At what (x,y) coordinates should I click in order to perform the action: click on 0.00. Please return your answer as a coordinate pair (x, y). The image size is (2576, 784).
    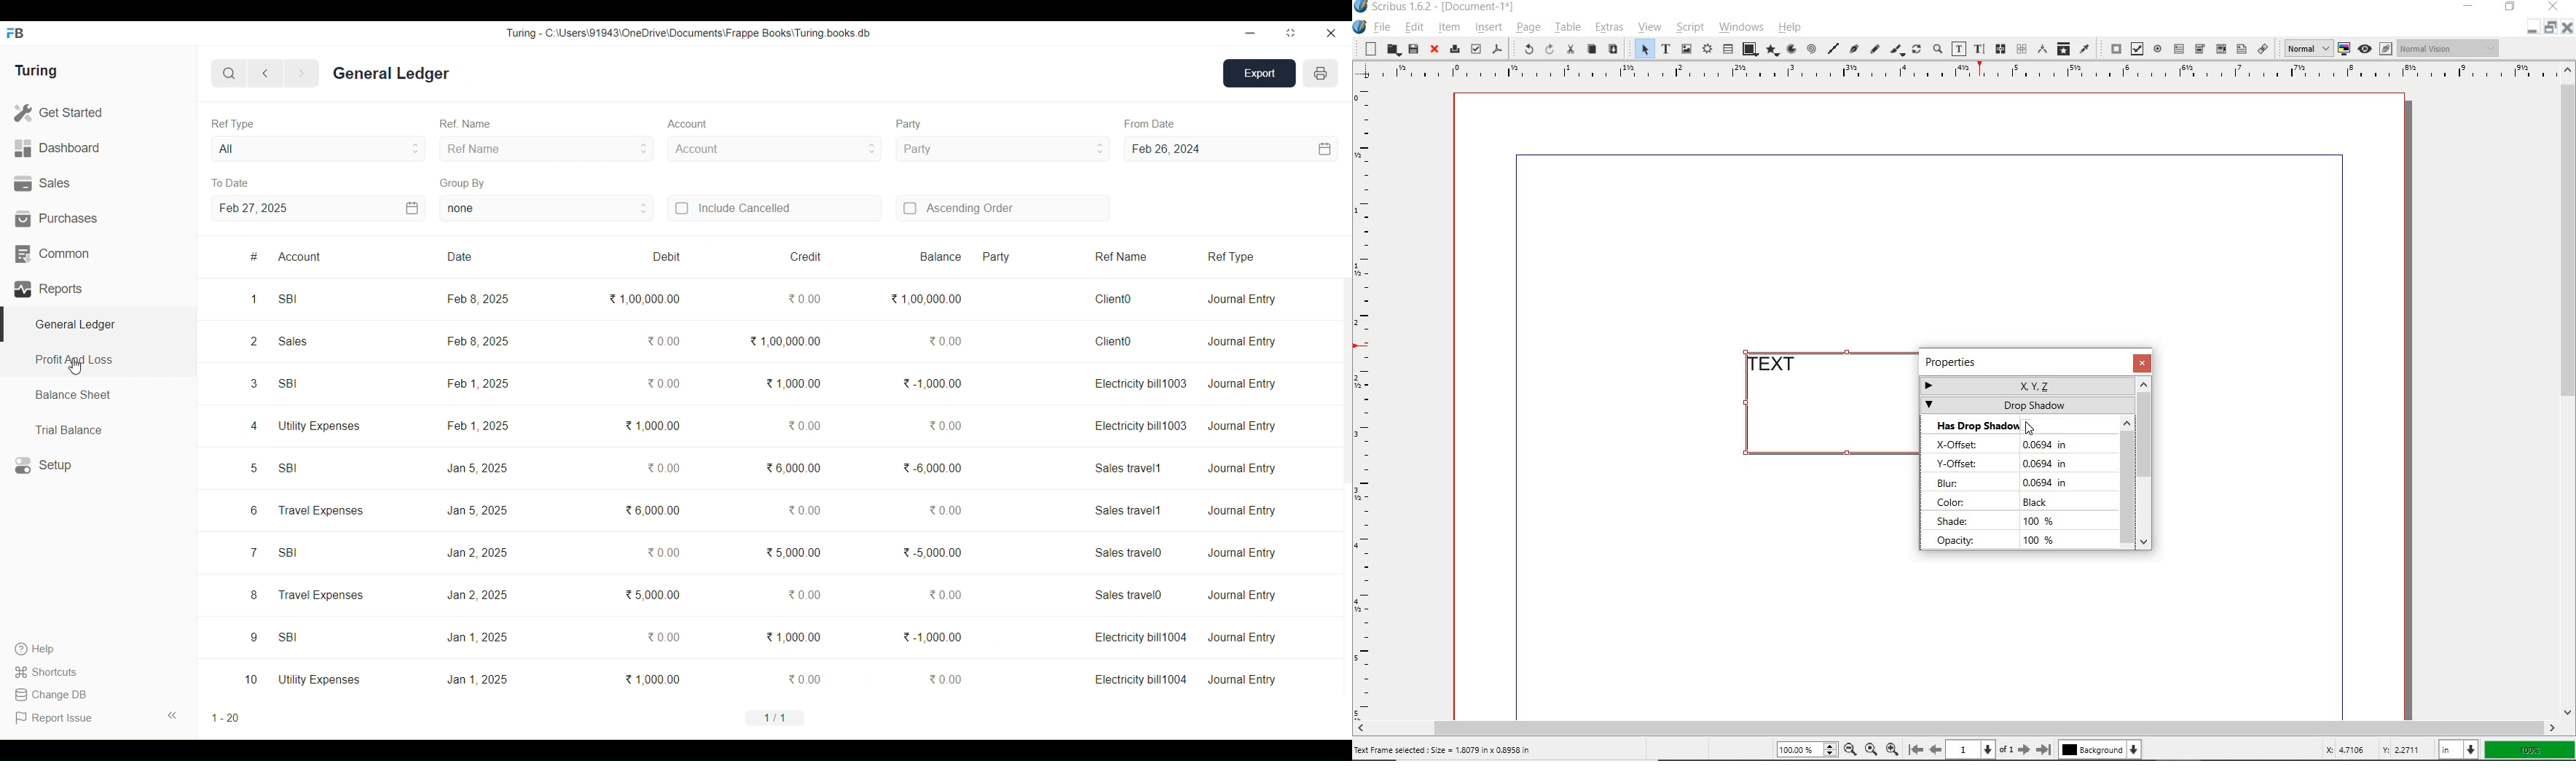
    Looking at the image, I should click on (663, 383).